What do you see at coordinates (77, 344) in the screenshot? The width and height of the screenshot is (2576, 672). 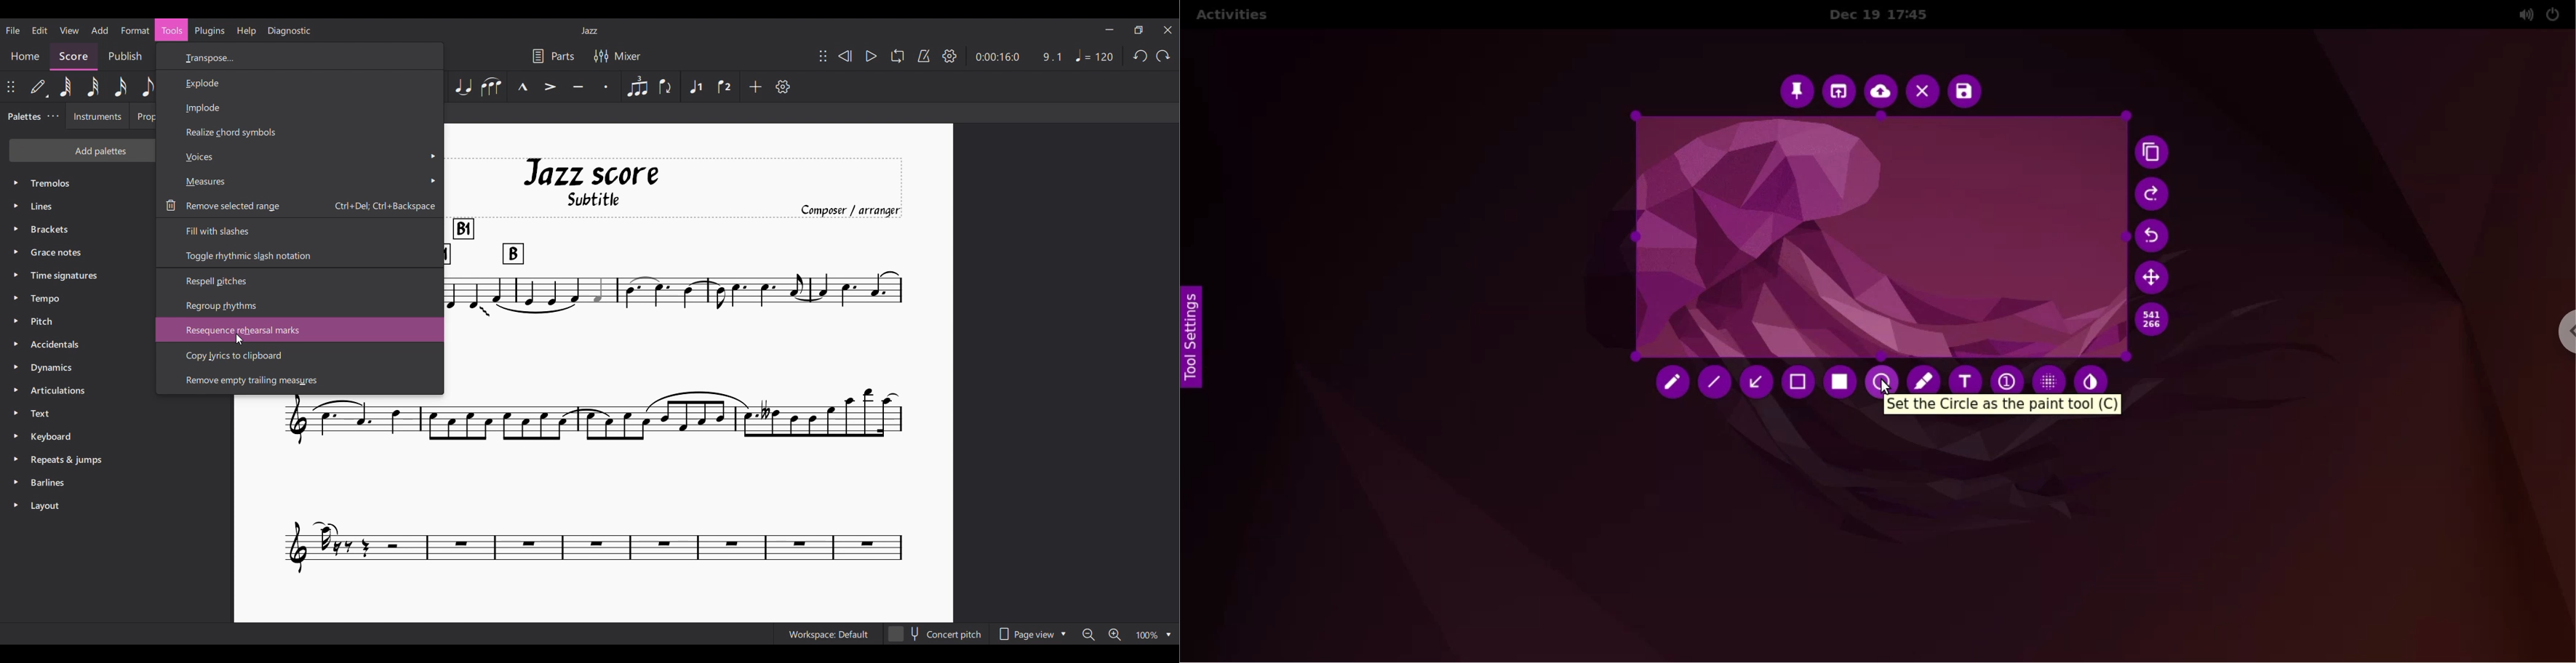 I see `Accidentals` at bounding box center [77, 344].